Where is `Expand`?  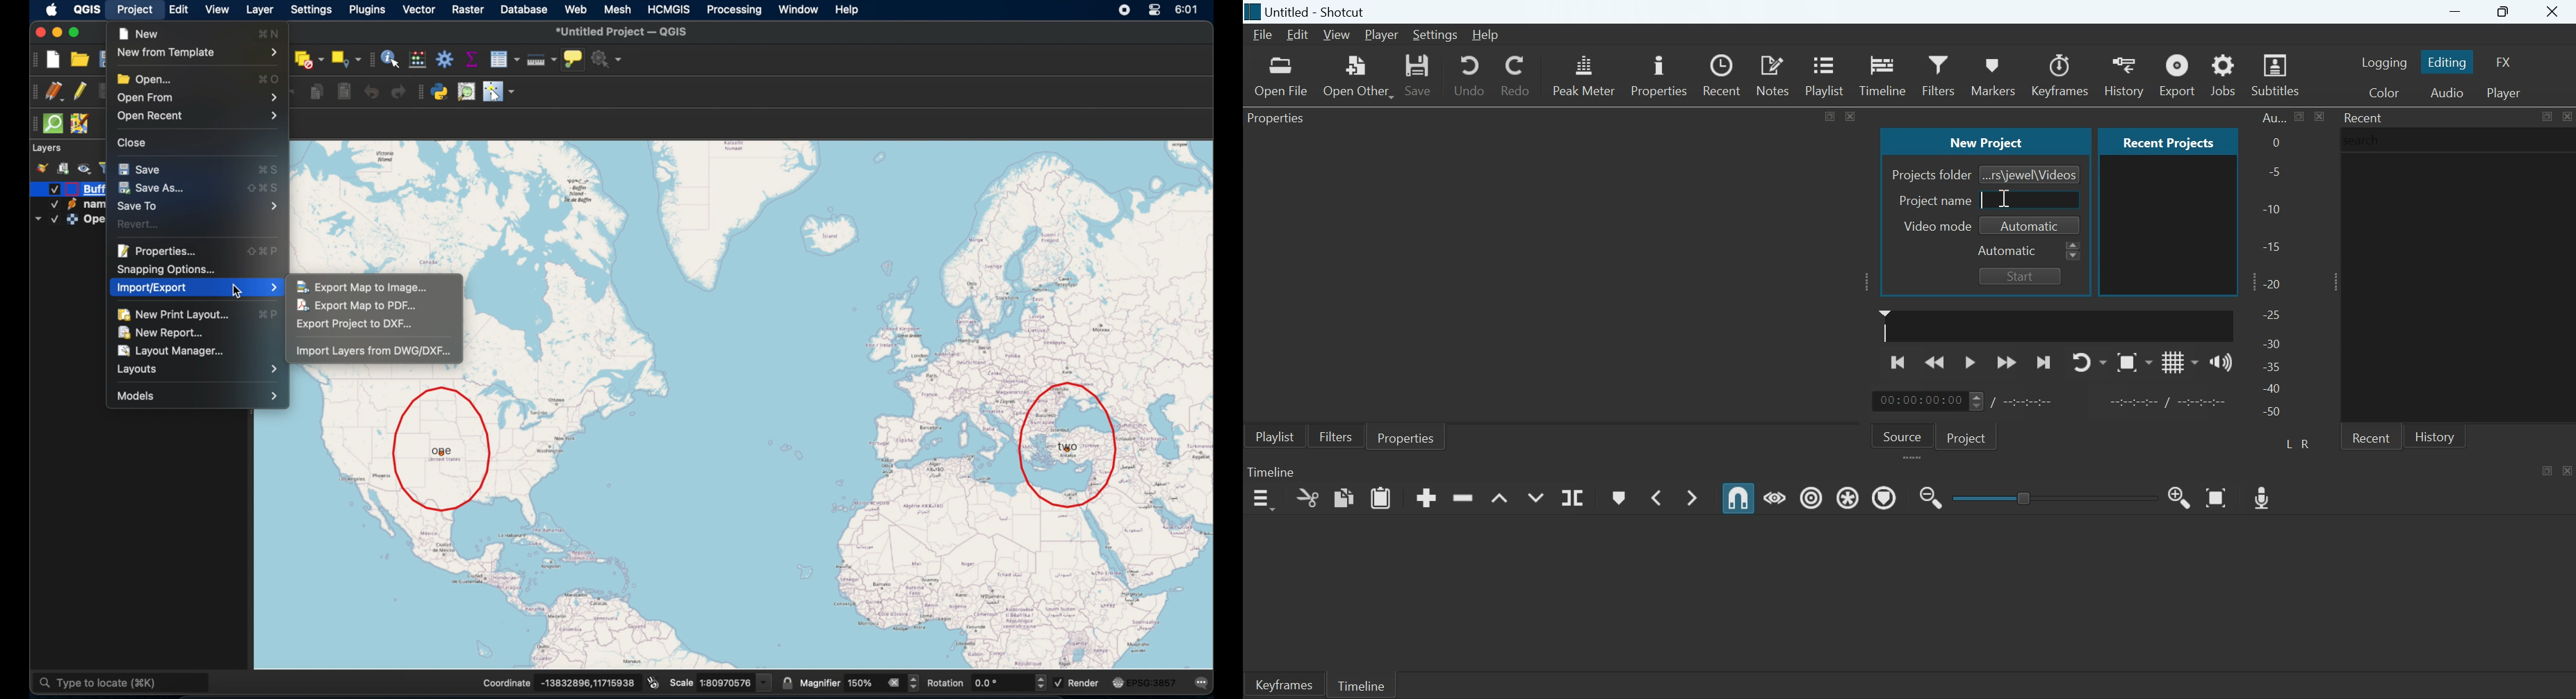
Expand is located at coordinates (2331, 281).